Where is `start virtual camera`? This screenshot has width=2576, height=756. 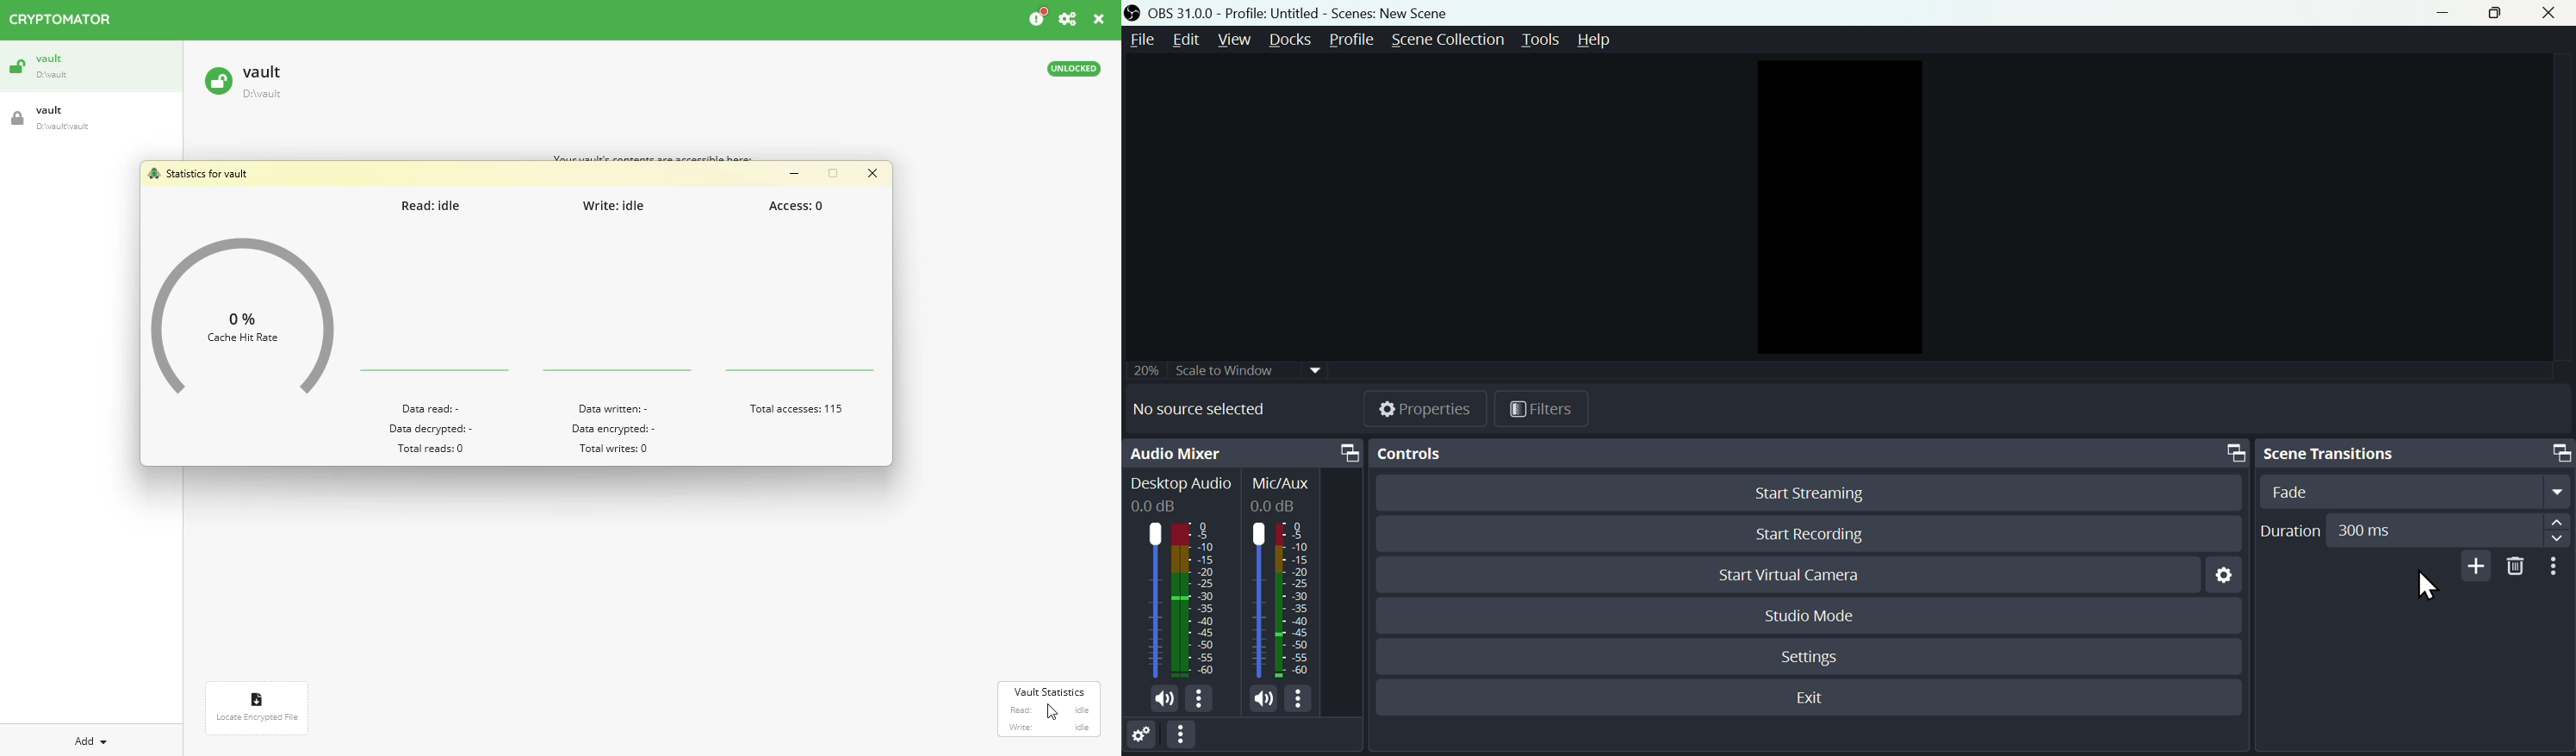 start virtual camera is located at coordinates (1803, 574).